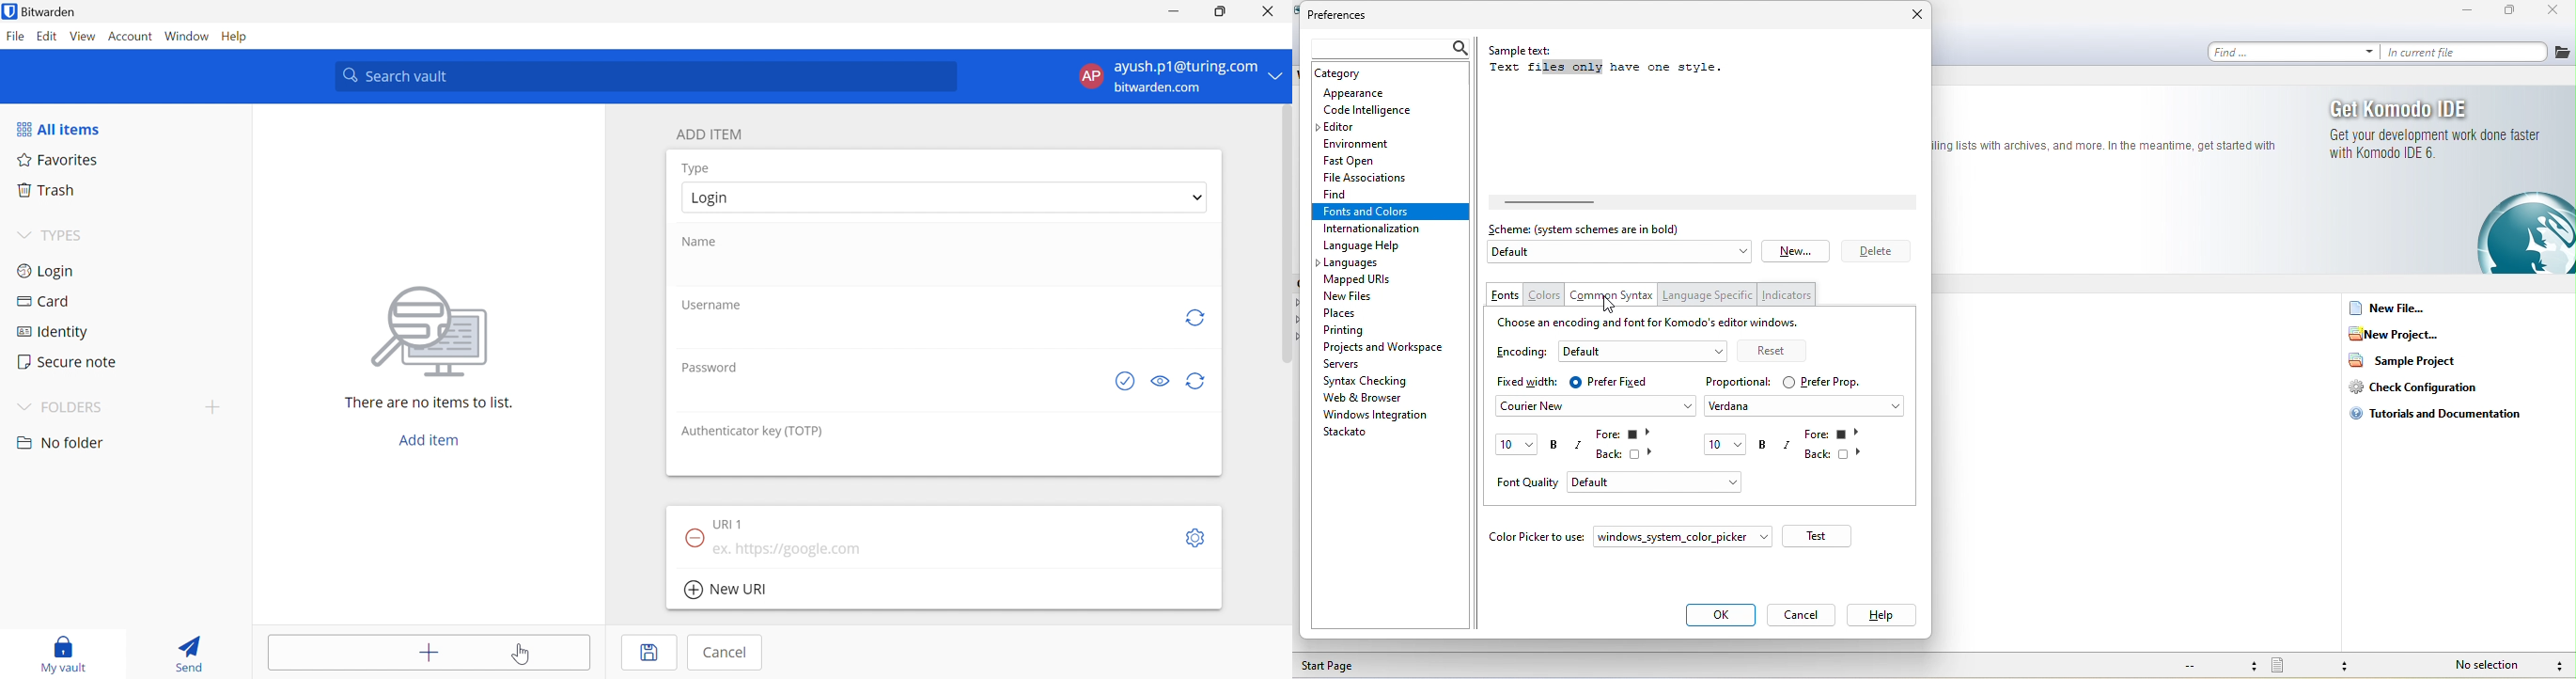  I want to click on Send, so click(188, 652).